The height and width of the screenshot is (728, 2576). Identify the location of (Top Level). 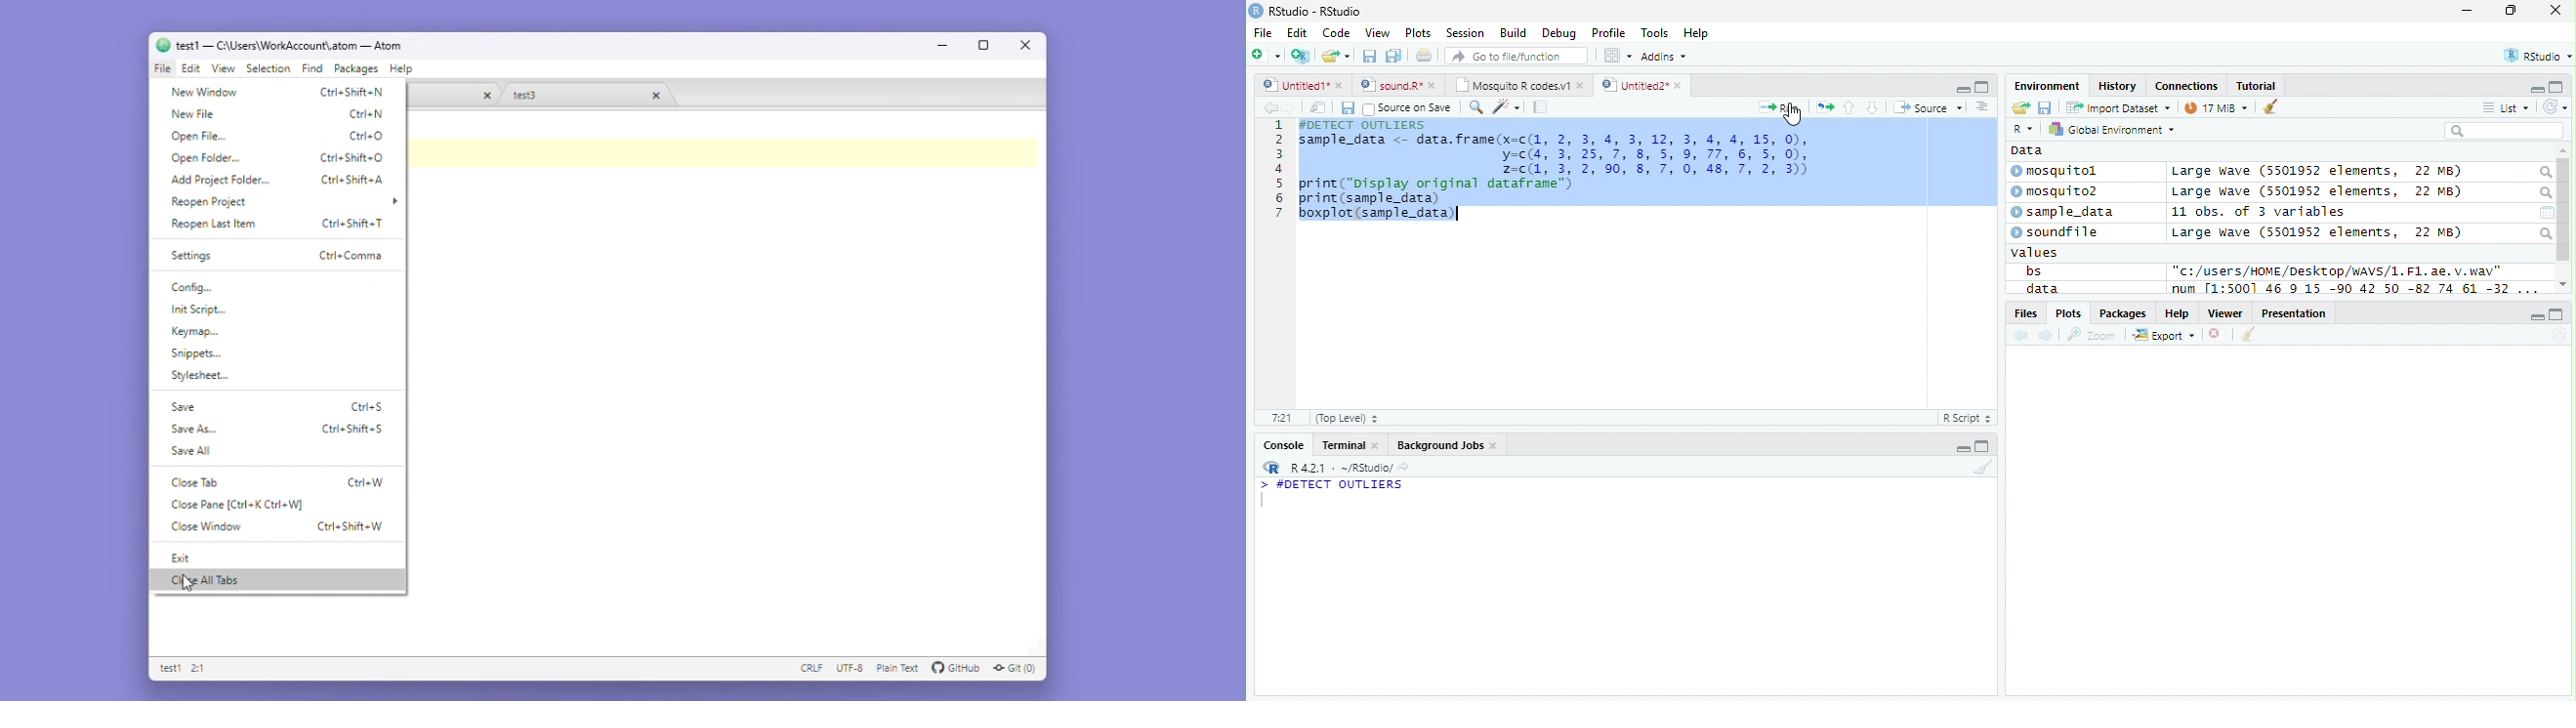
(1347, 419).